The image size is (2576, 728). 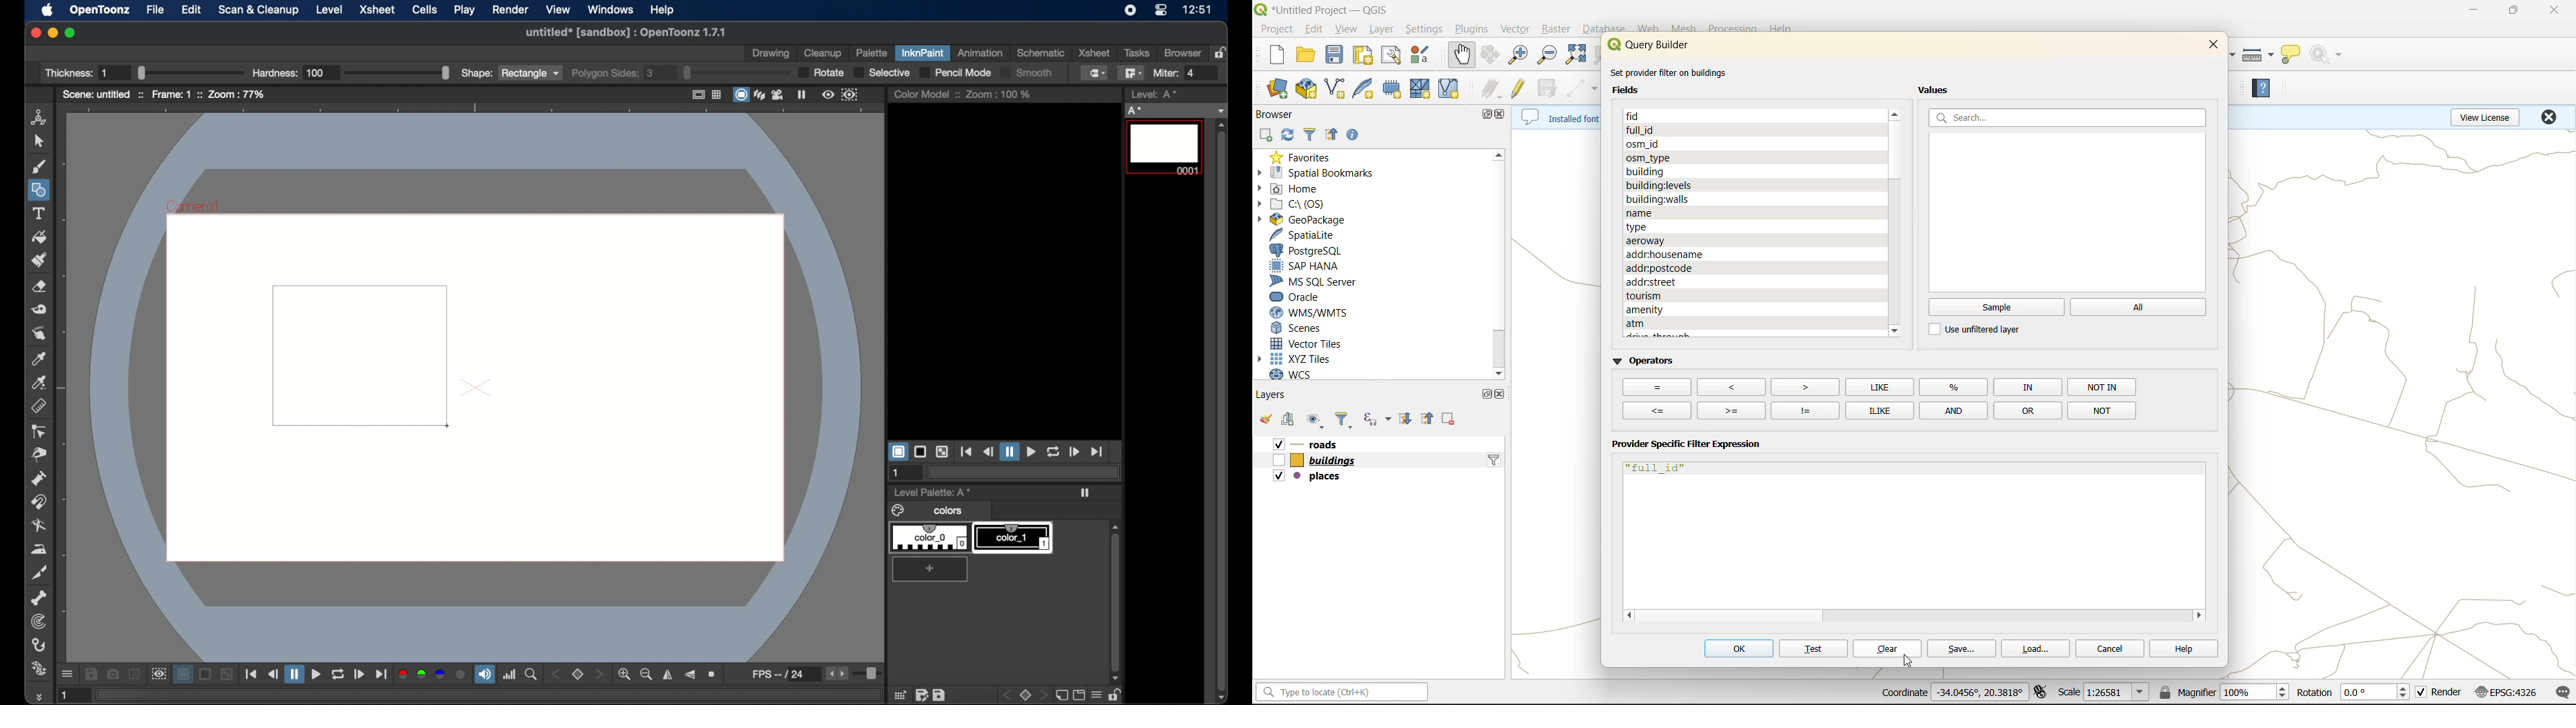 What do you see at coordinates (461, 674) in the screenshot?
I see `alpha channel` at bounding box center [461, 674].